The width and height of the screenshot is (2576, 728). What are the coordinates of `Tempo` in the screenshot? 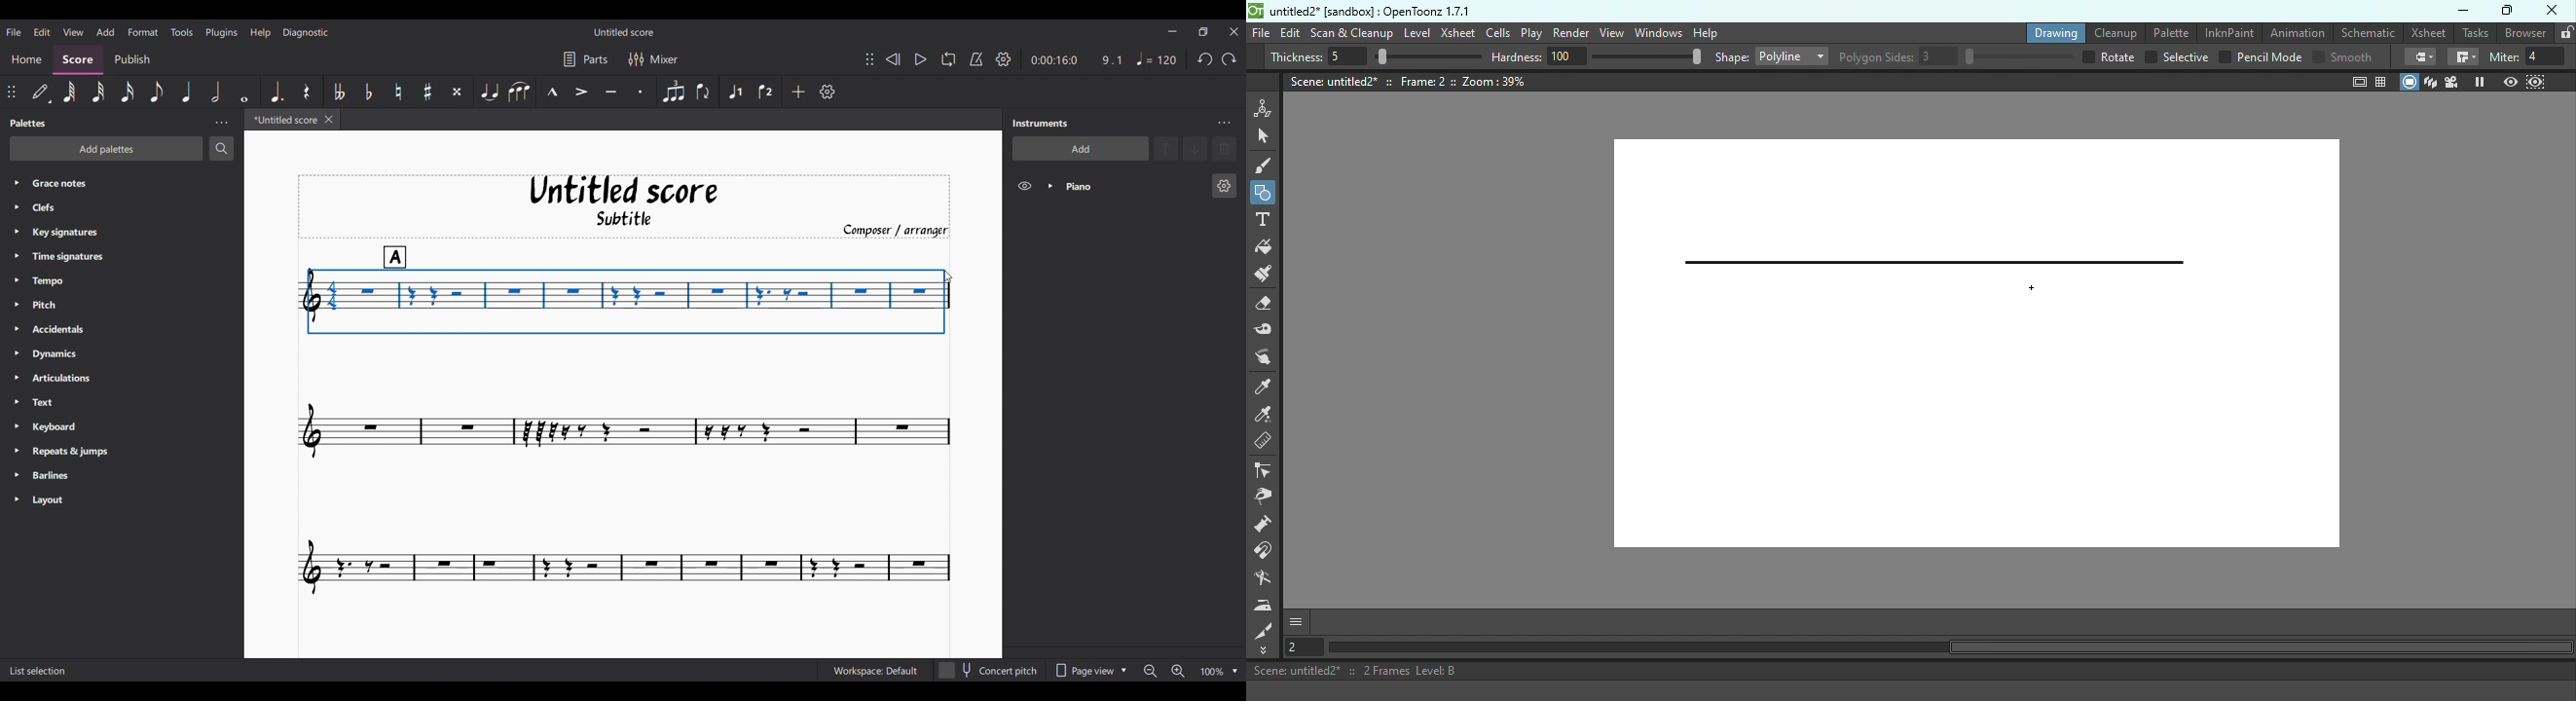 It's located at (73, 282).